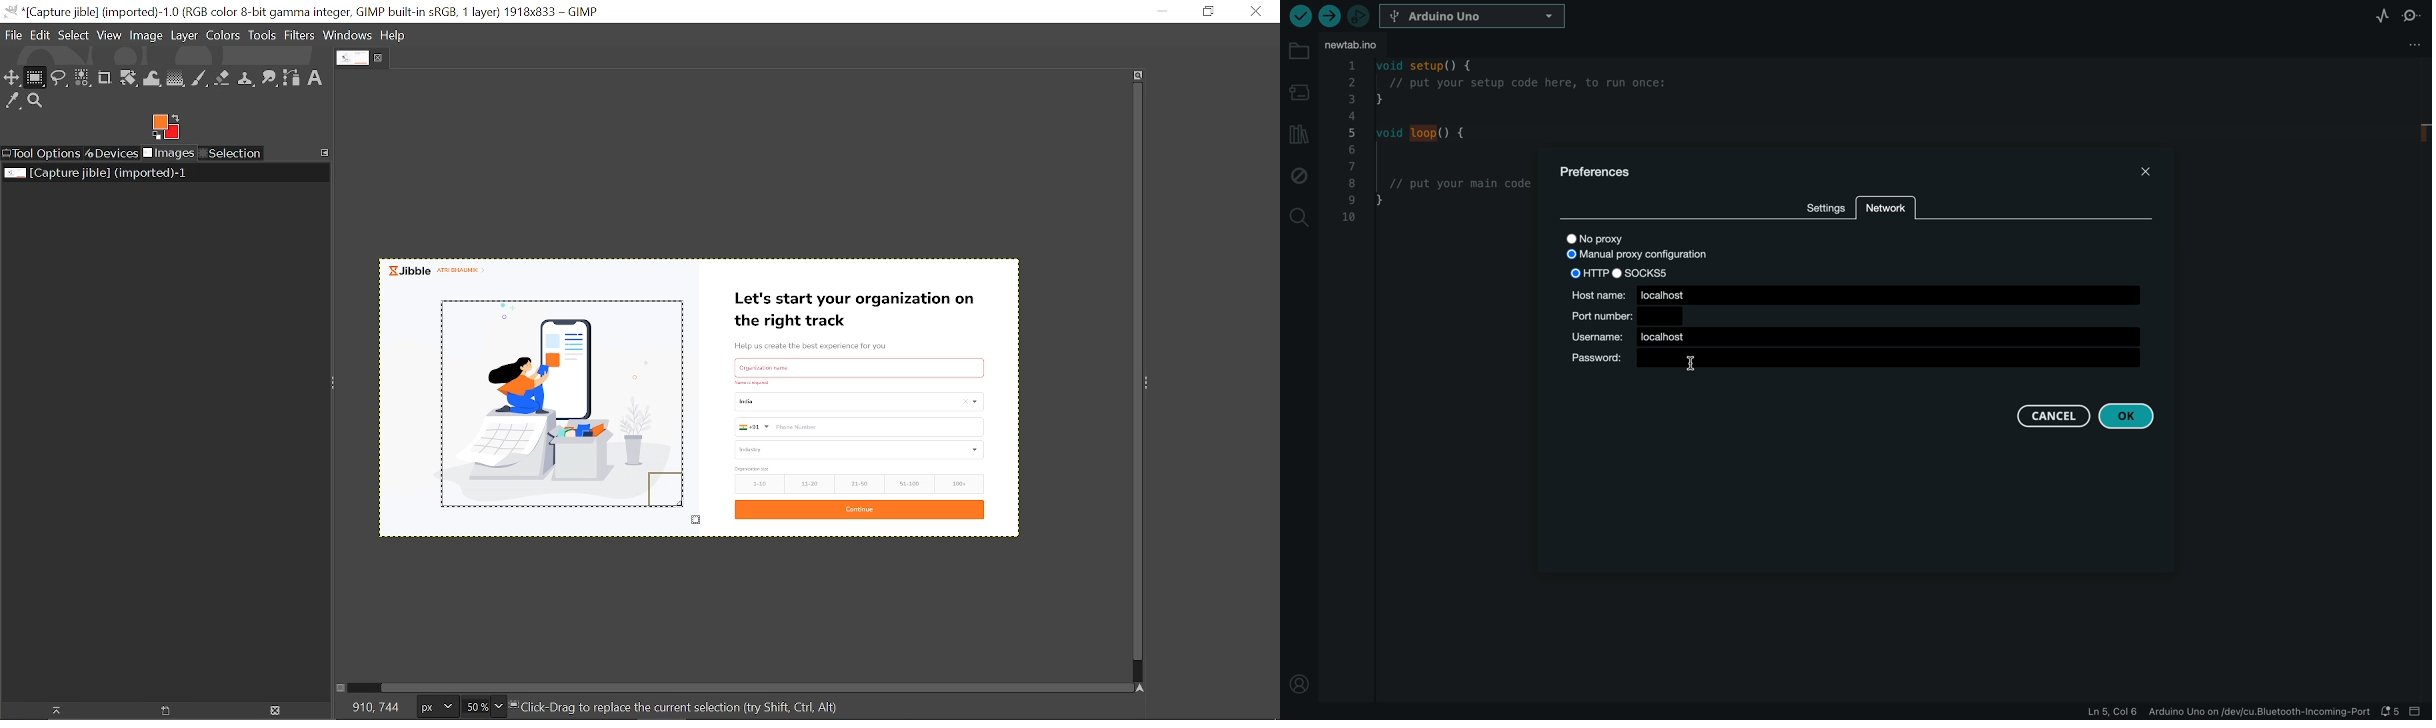  Describe the element at coordinates (860, 483) in the screenshot. I see `21-50` at that location.